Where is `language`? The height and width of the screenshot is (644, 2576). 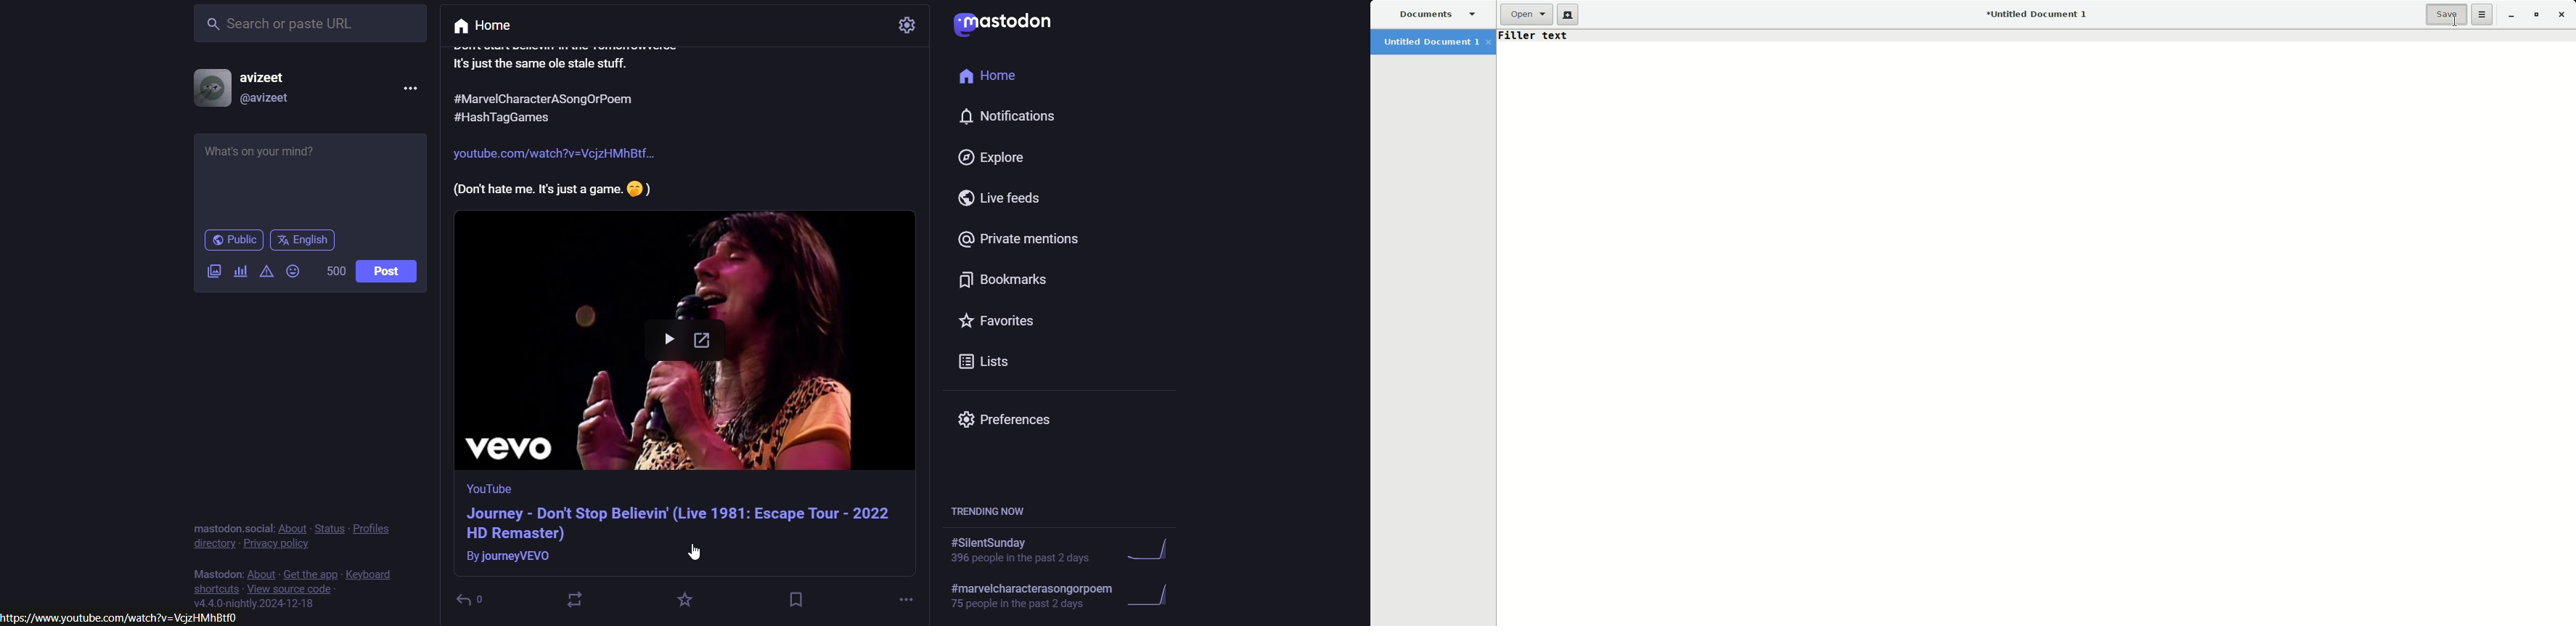
language is located at coordinates (305, 240).